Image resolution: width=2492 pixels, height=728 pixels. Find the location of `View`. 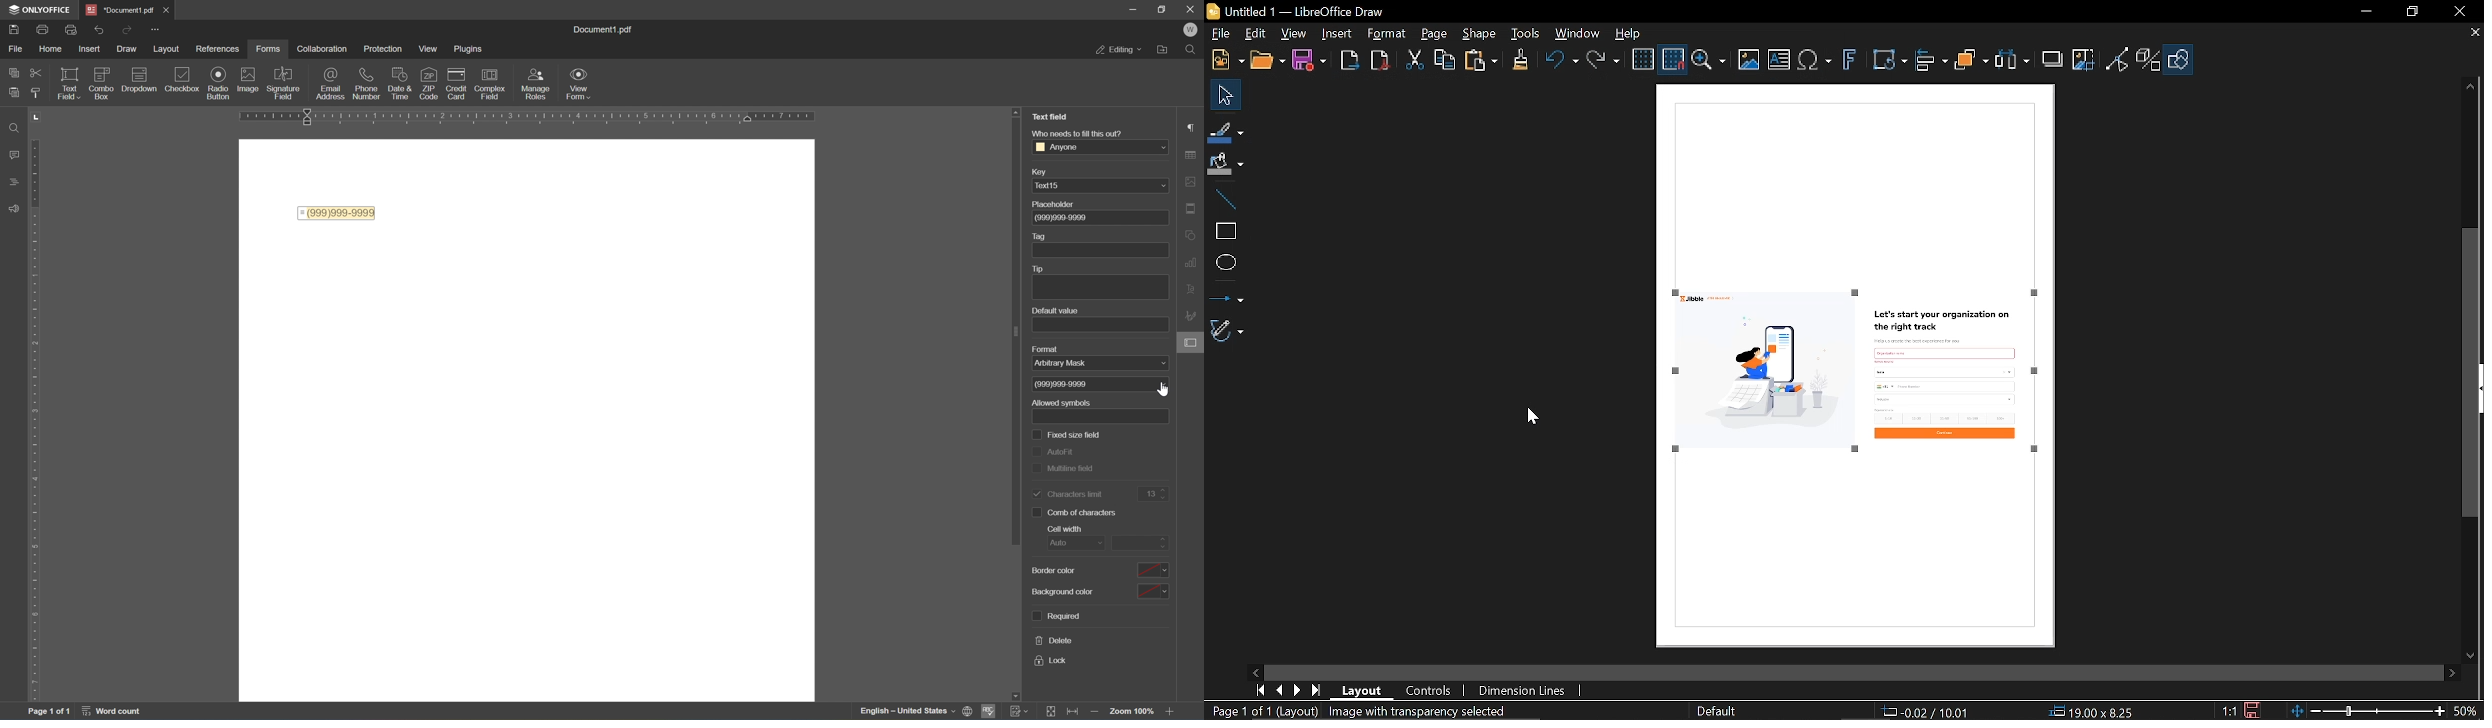

View is located at coordinates (1295, 34).